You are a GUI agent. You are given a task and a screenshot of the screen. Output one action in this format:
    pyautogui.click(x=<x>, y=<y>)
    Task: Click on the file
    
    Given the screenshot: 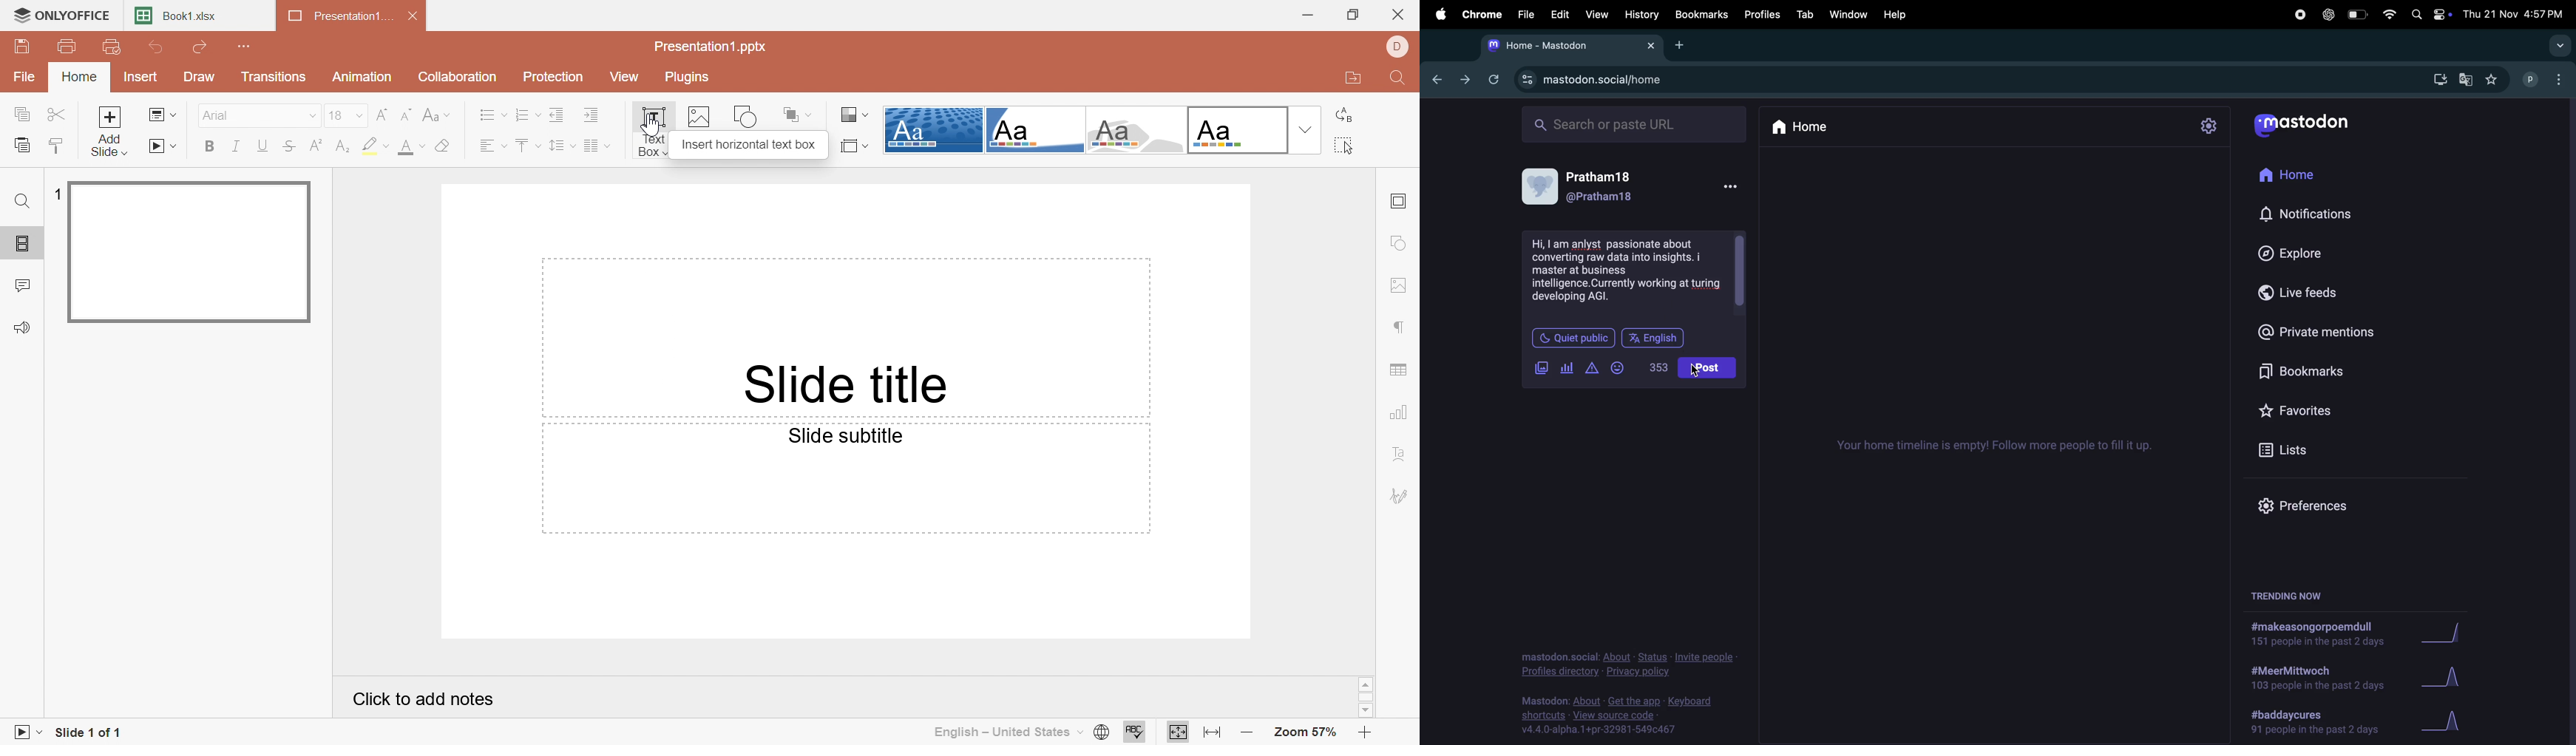 What is the action you would take?
    pyautogui.click(x=1523, y=15)
    